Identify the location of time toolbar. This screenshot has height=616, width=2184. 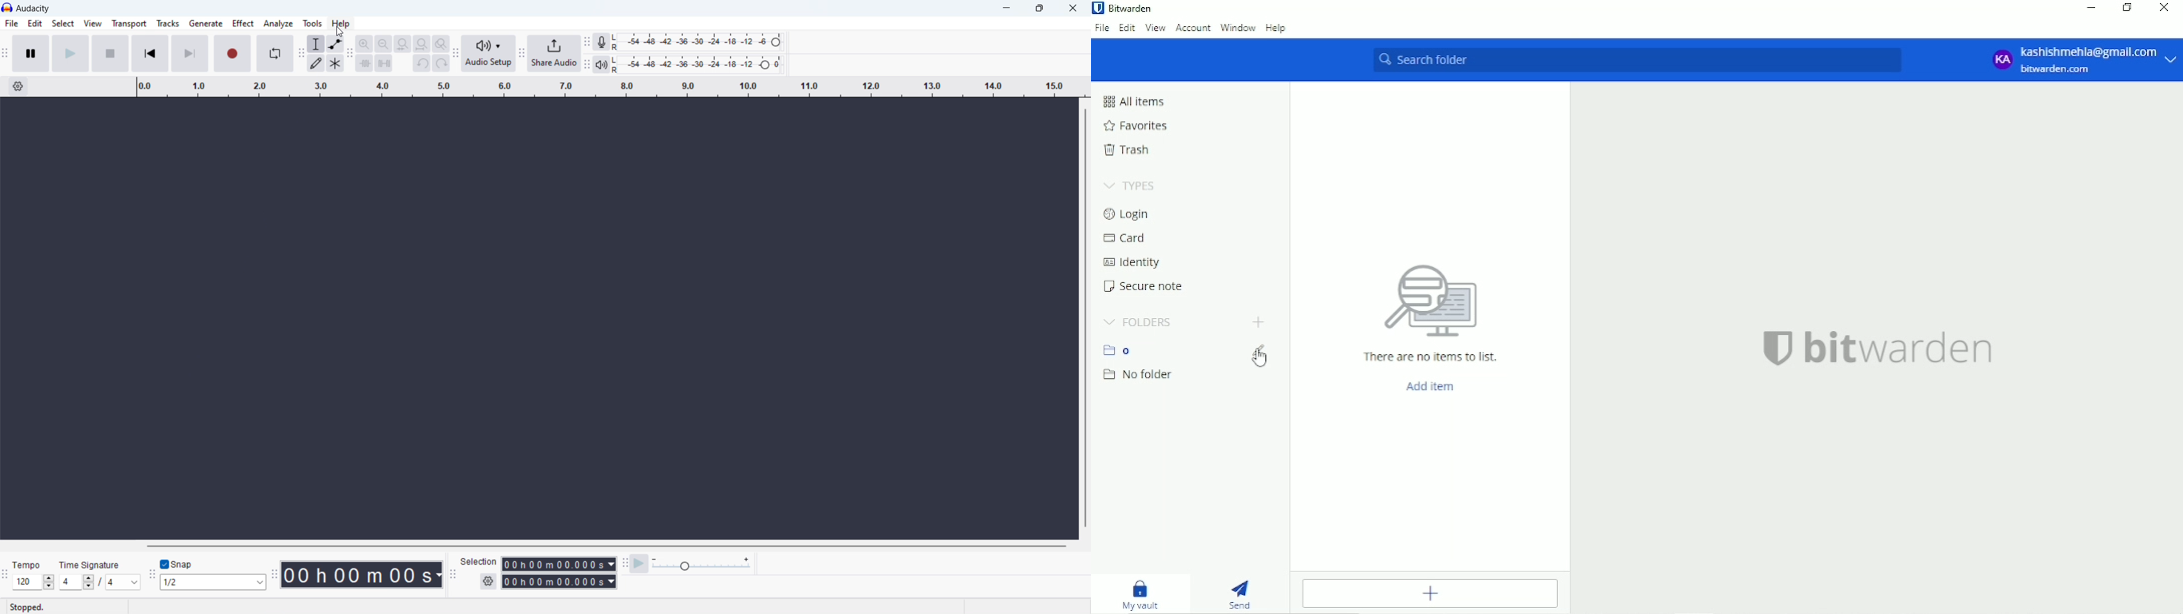
(275, 575).